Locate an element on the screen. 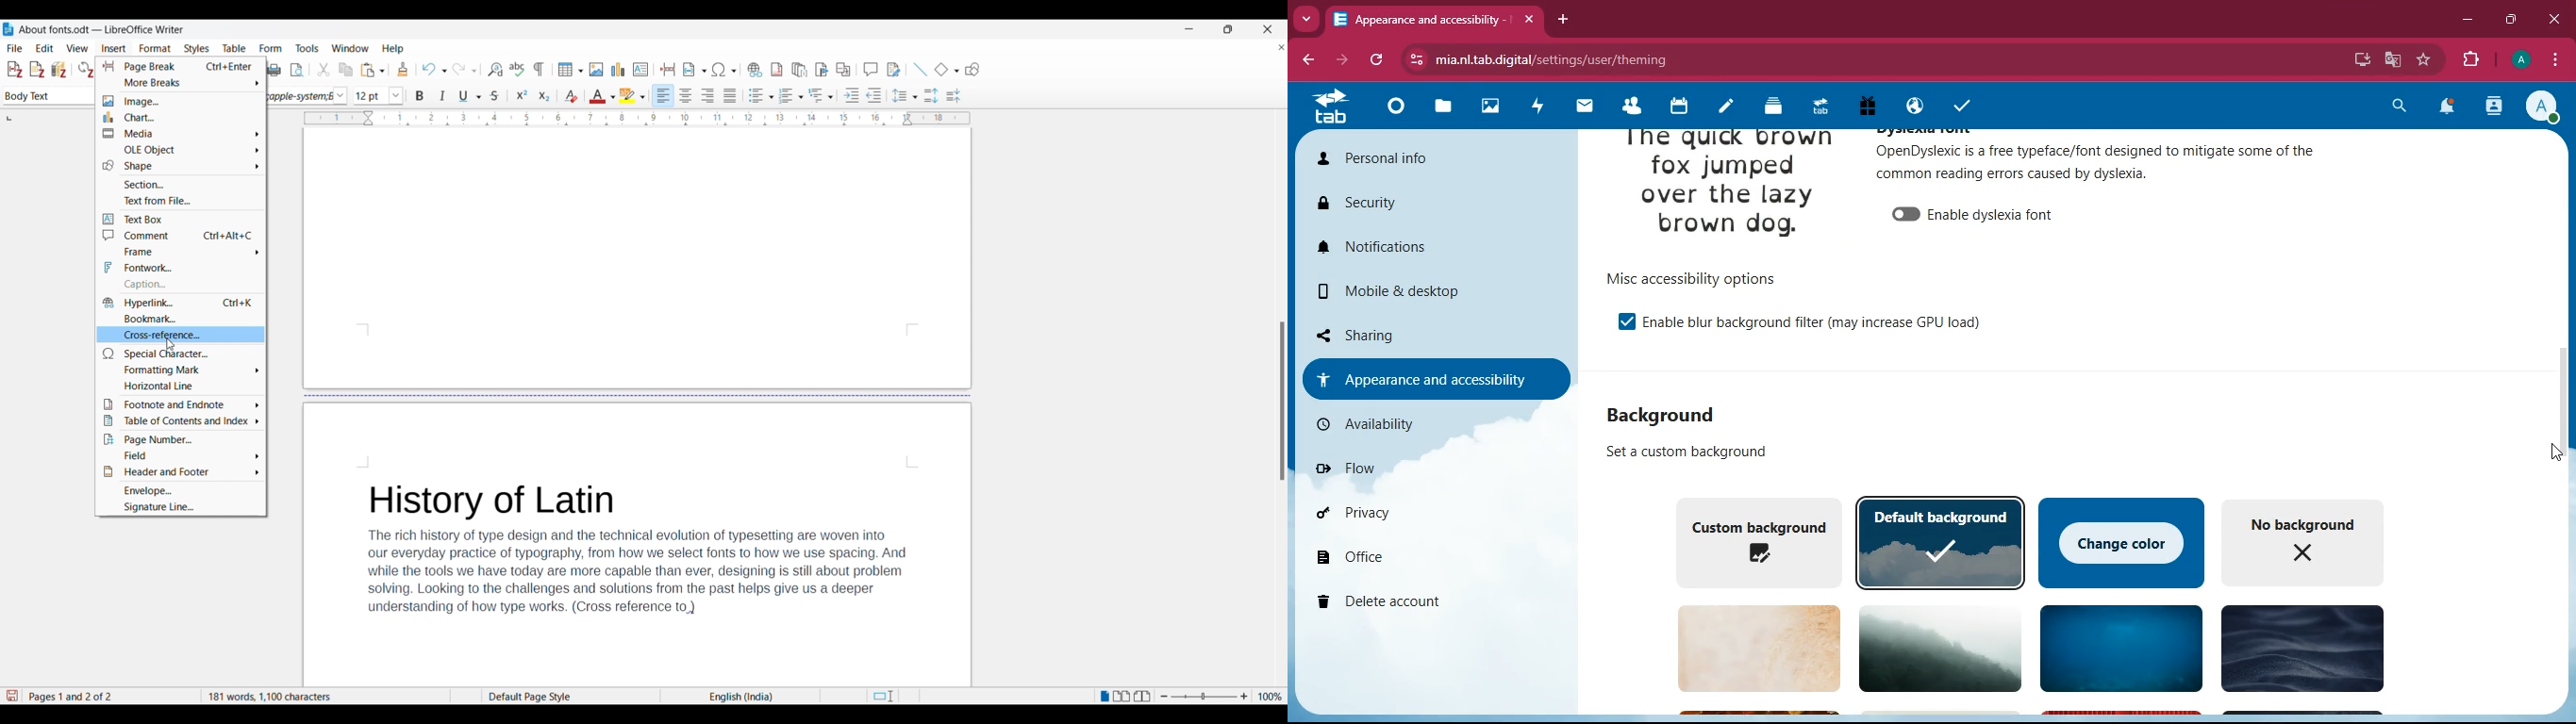 The height and width of the screenshot is (728, 2576). notes is located at coordinates (1720, 107).